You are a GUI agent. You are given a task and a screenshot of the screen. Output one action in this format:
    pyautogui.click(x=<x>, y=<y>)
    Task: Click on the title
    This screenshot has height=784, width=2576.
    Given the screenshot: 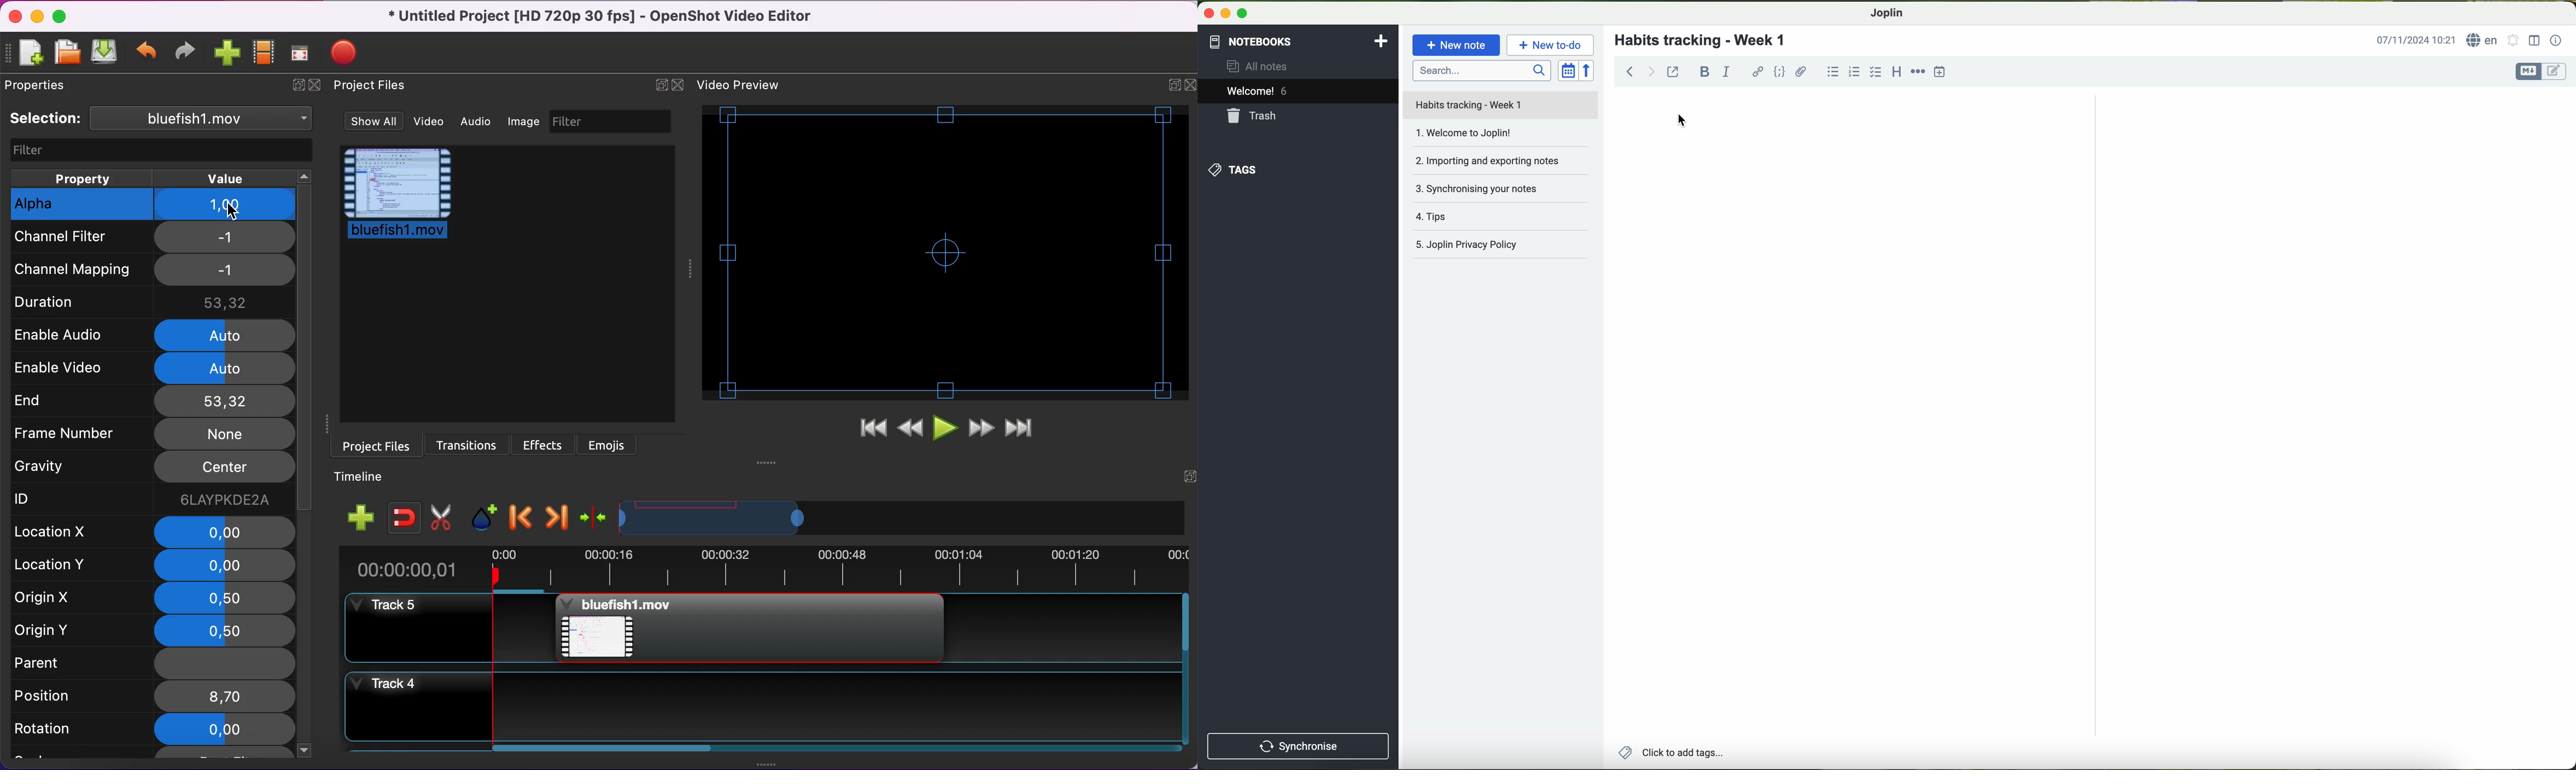 What is the action you would take?
    pyautogui.click(x=601, y=16)
    